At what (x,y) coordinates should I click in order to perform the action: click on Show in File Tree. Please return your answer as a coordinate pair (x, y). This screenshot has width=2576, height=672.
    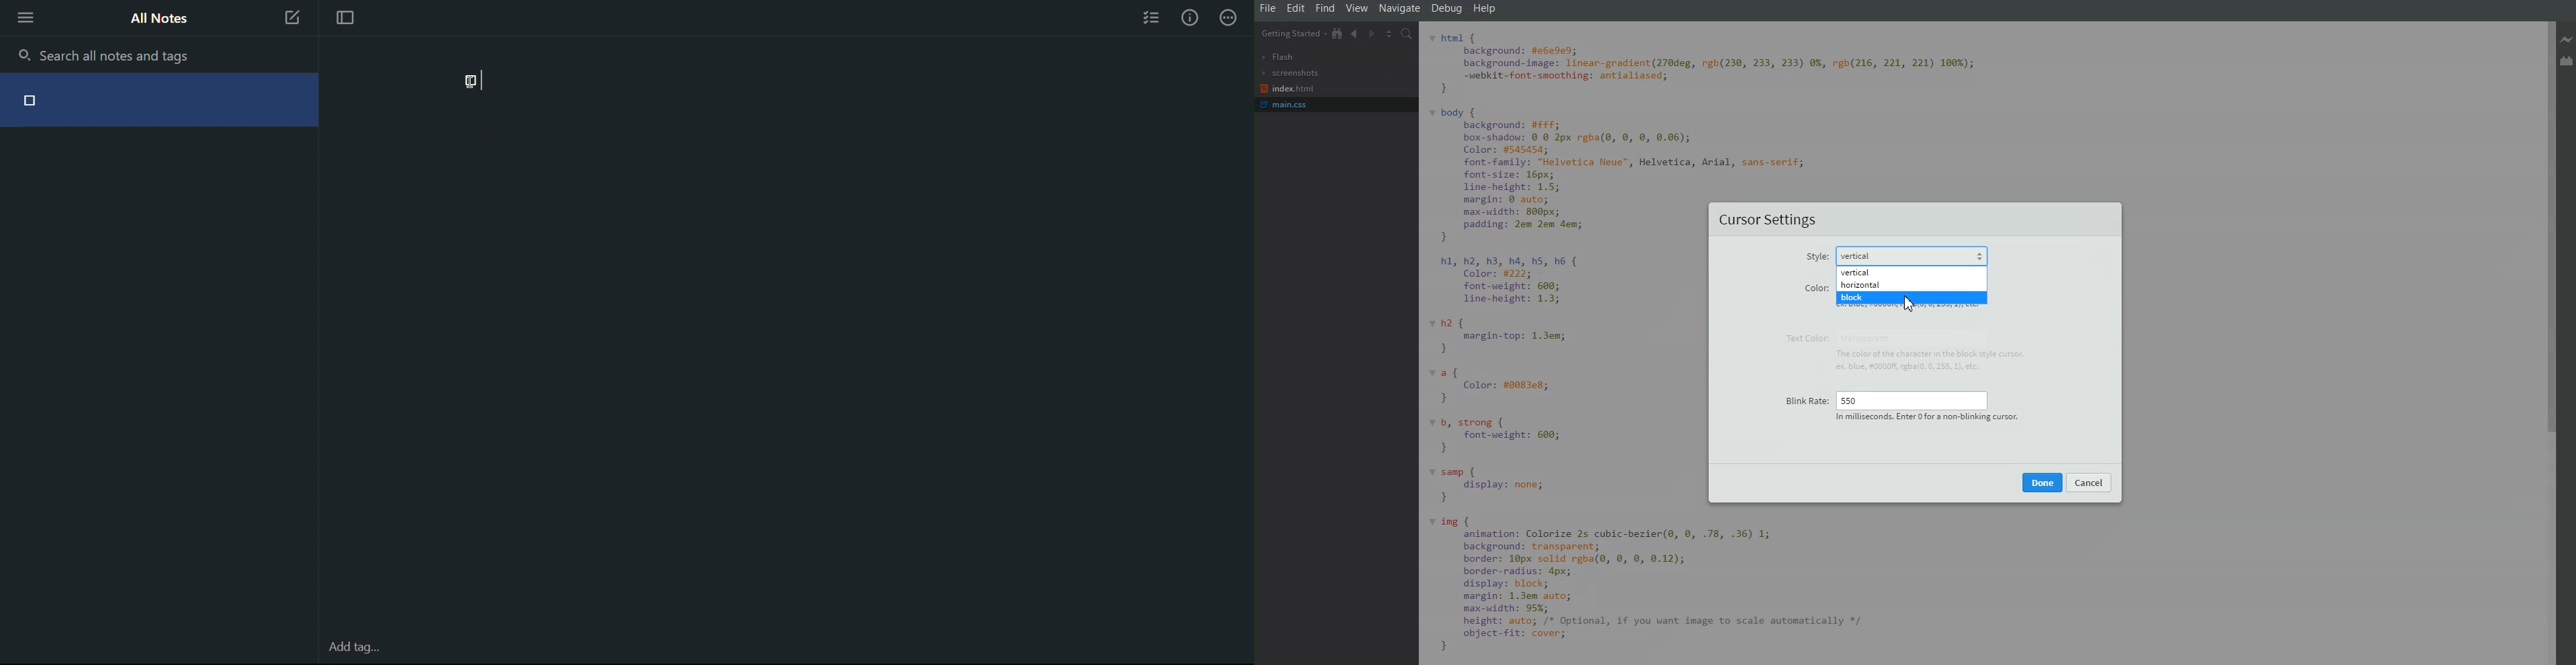
    Looking at the image, I should click on (1338, 33).